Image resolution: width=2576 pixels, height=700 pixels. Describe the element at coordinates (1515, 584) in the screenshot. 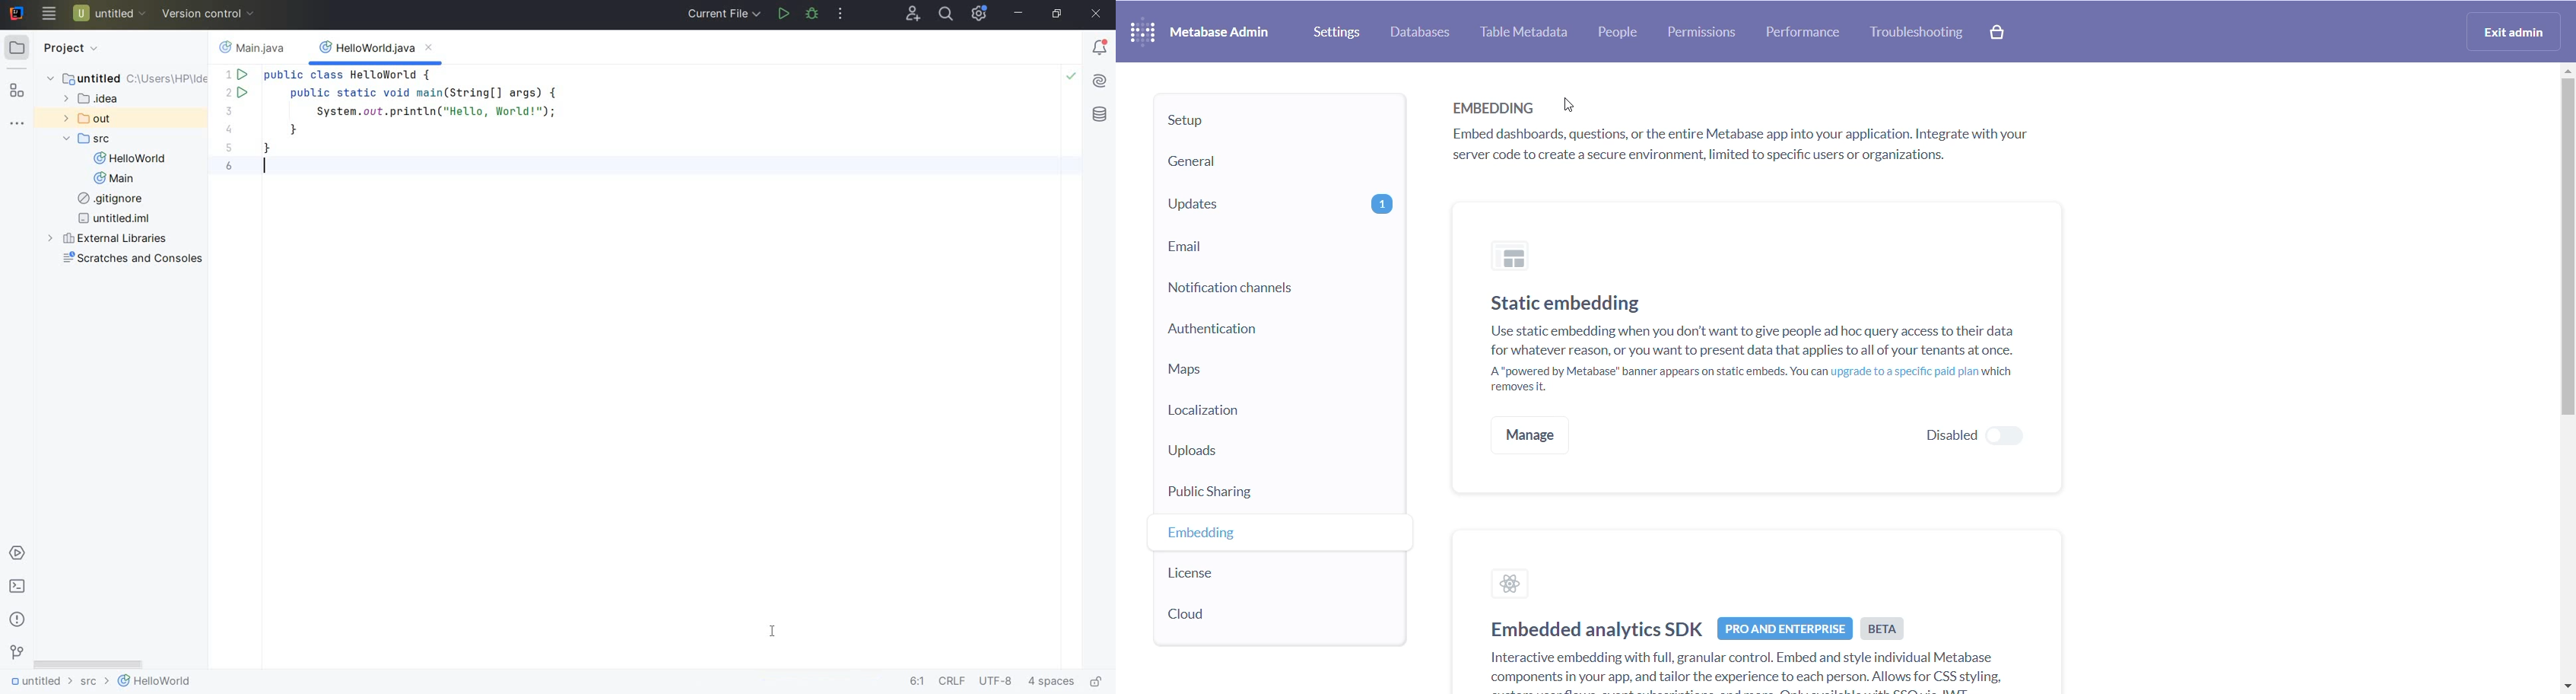

I see `icon` at that location.